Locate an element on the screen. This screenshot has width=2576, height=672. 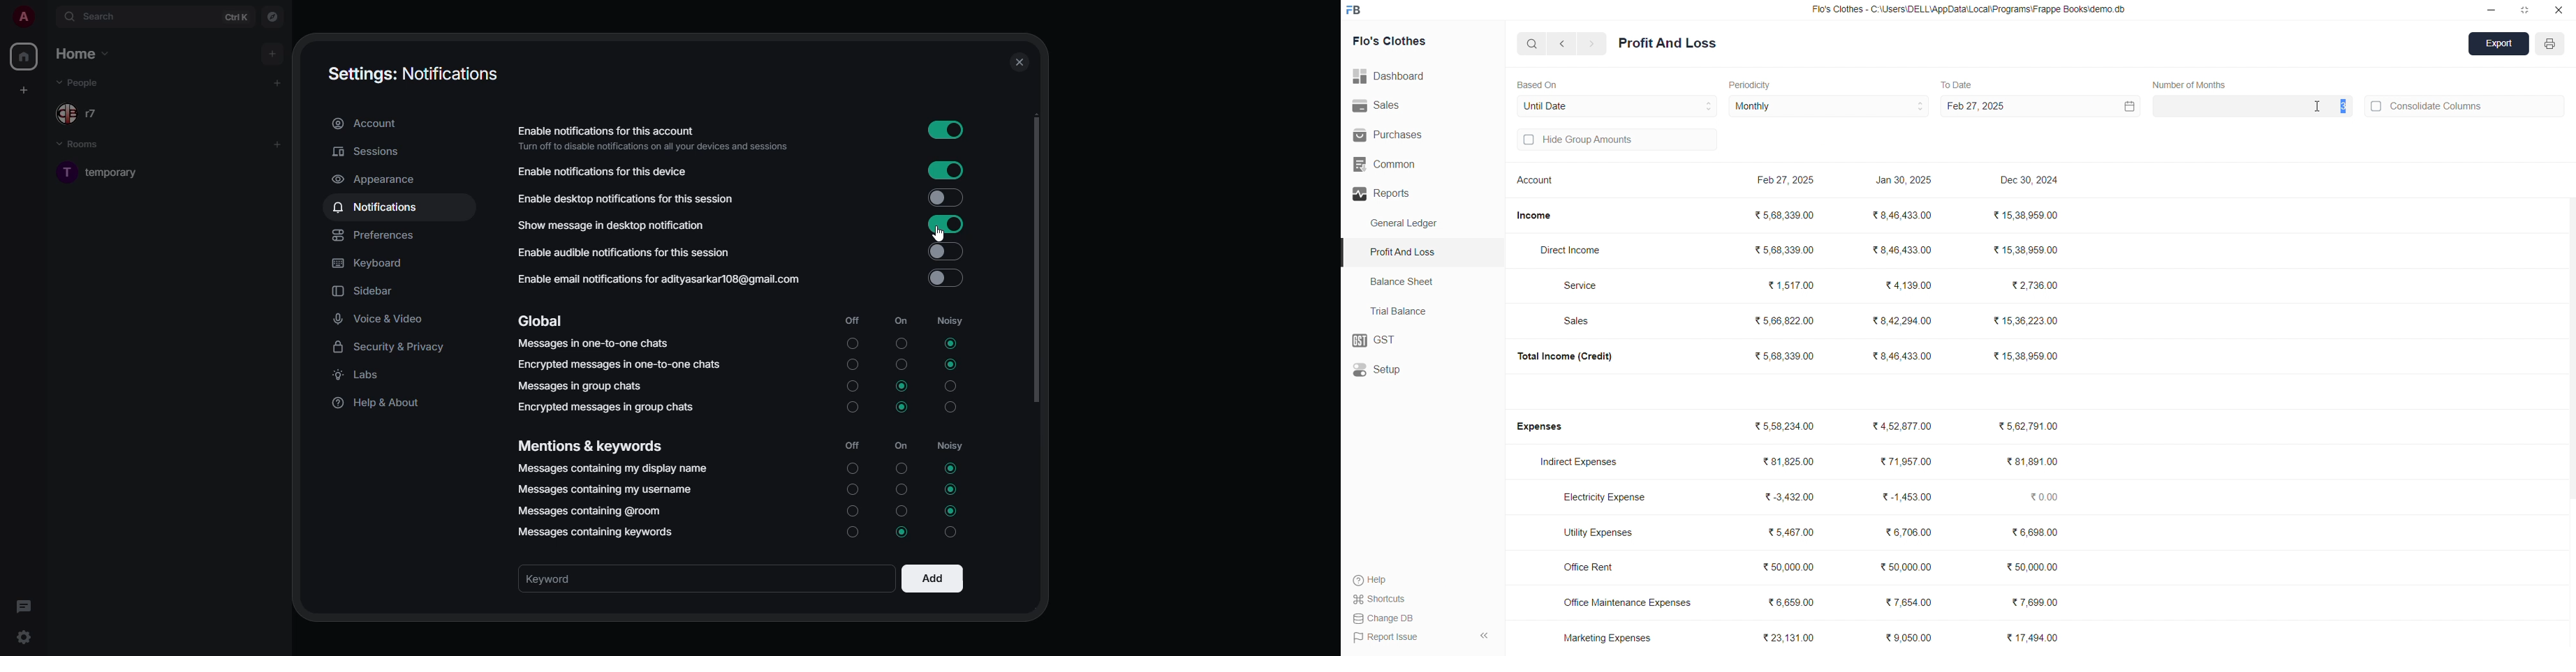
Service is located at coordinates (1587, 285).